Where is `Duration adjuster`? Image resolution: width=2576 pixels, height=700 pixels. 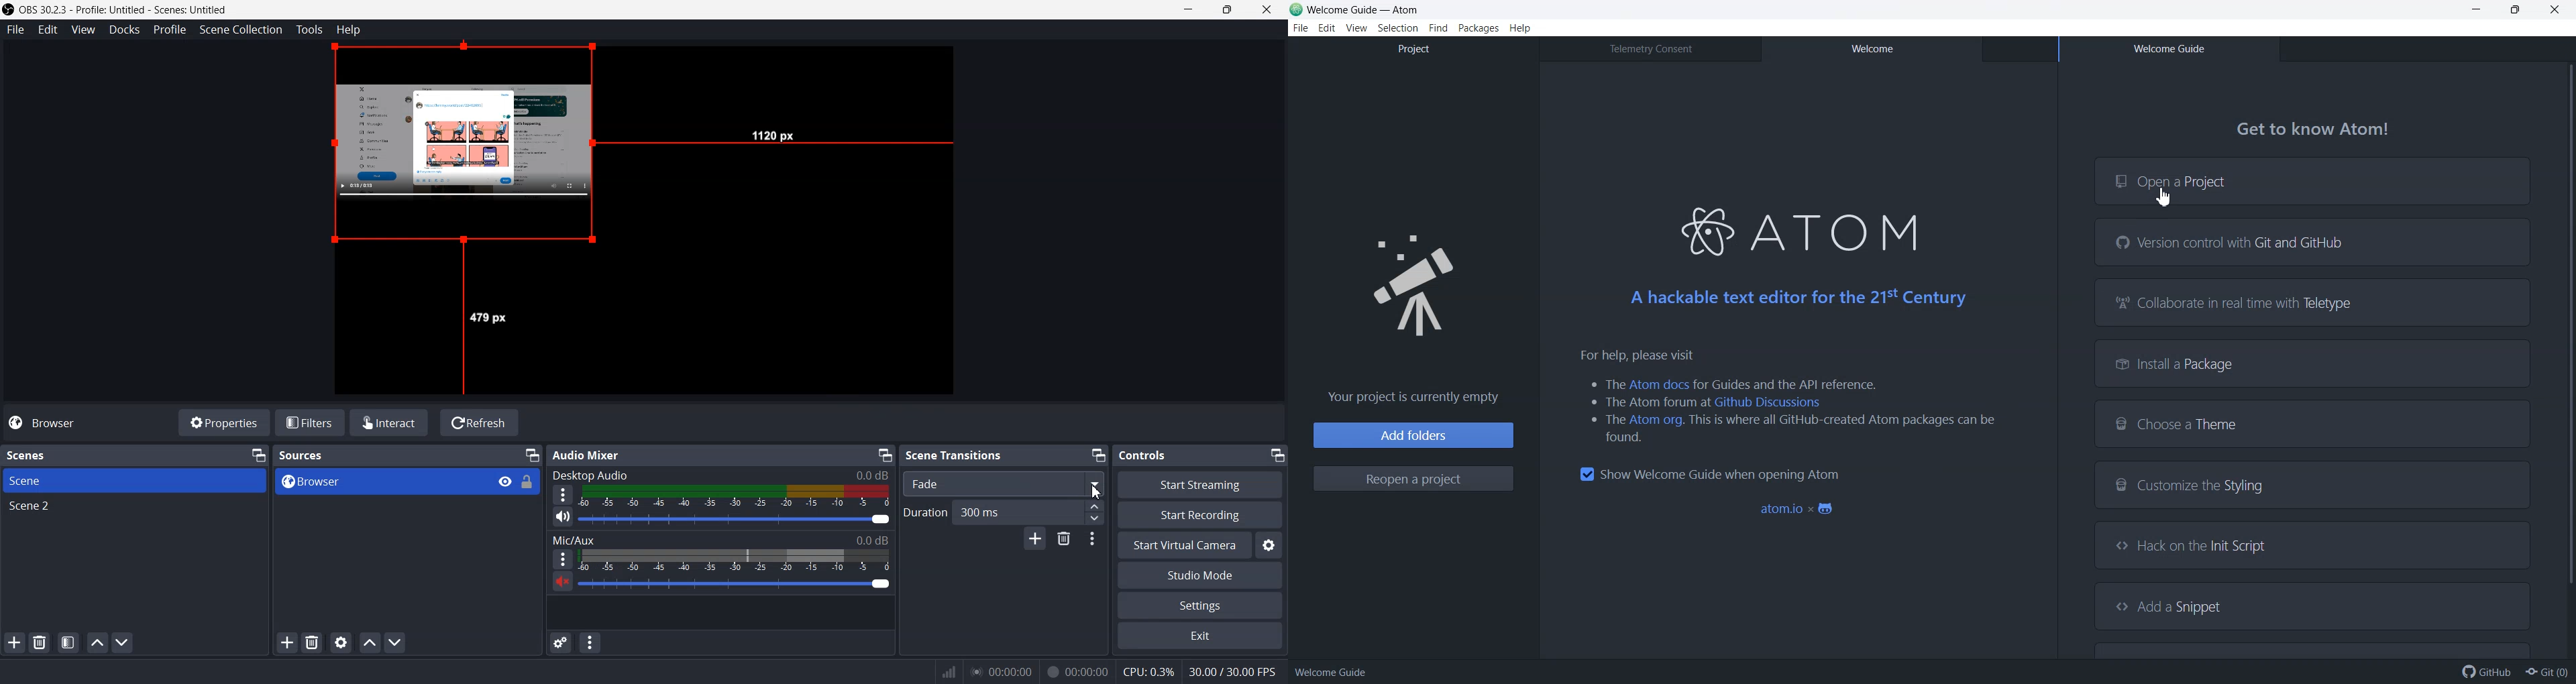
Duration adjuster is located at coordinates (1095, 512).